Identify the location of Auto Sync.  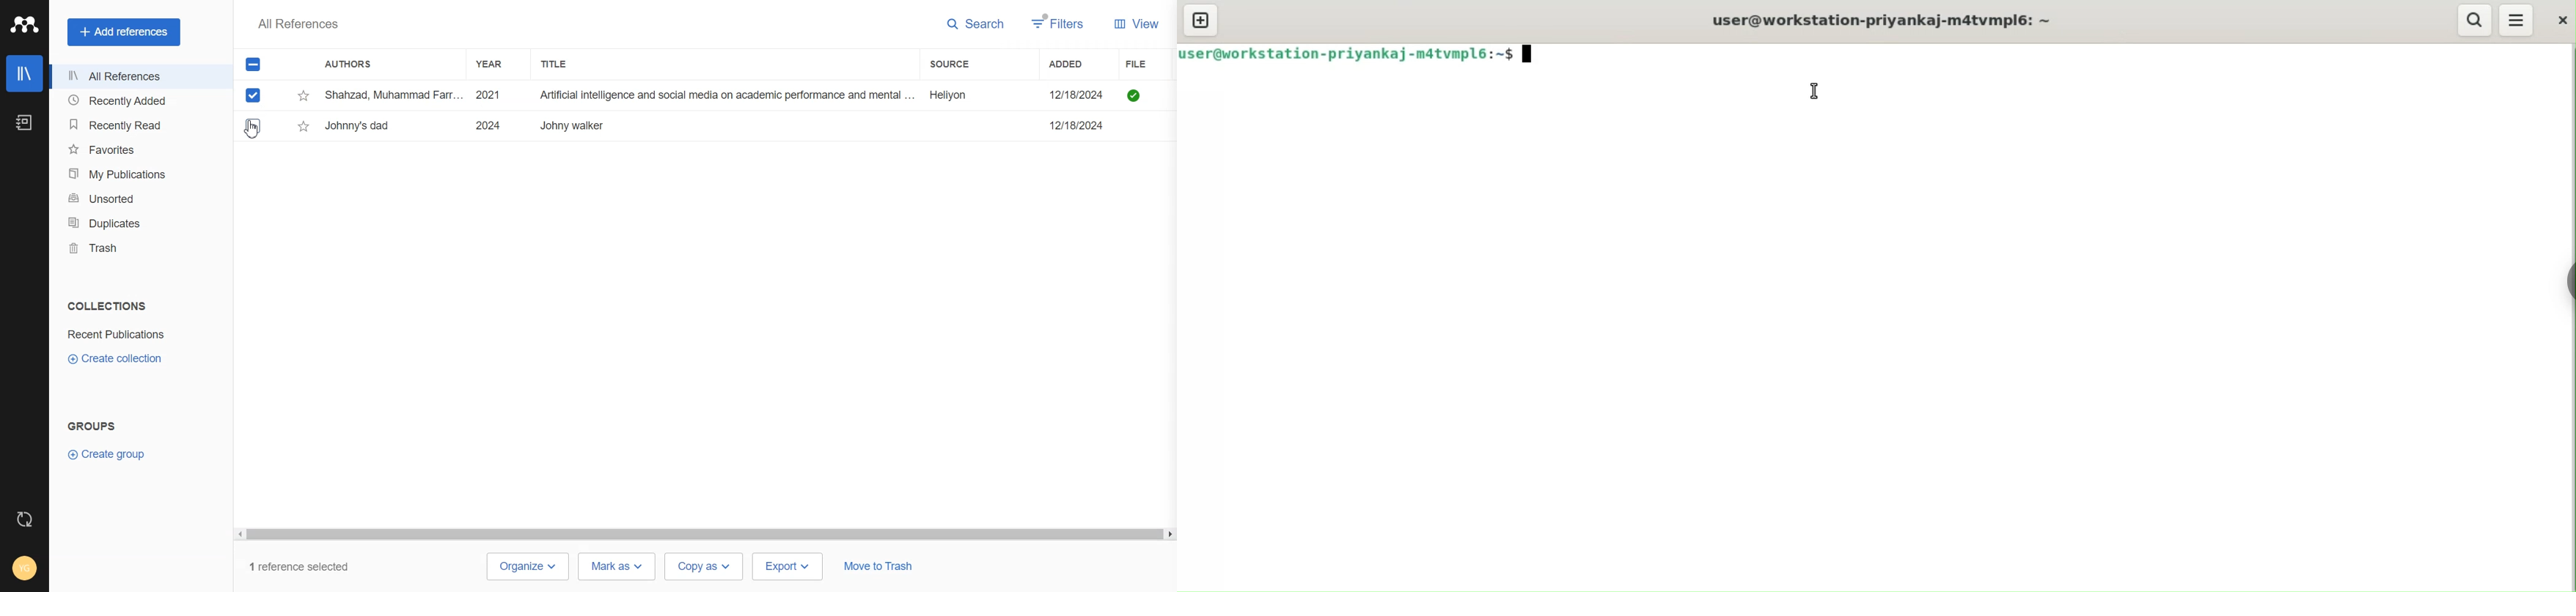
(25, 519).